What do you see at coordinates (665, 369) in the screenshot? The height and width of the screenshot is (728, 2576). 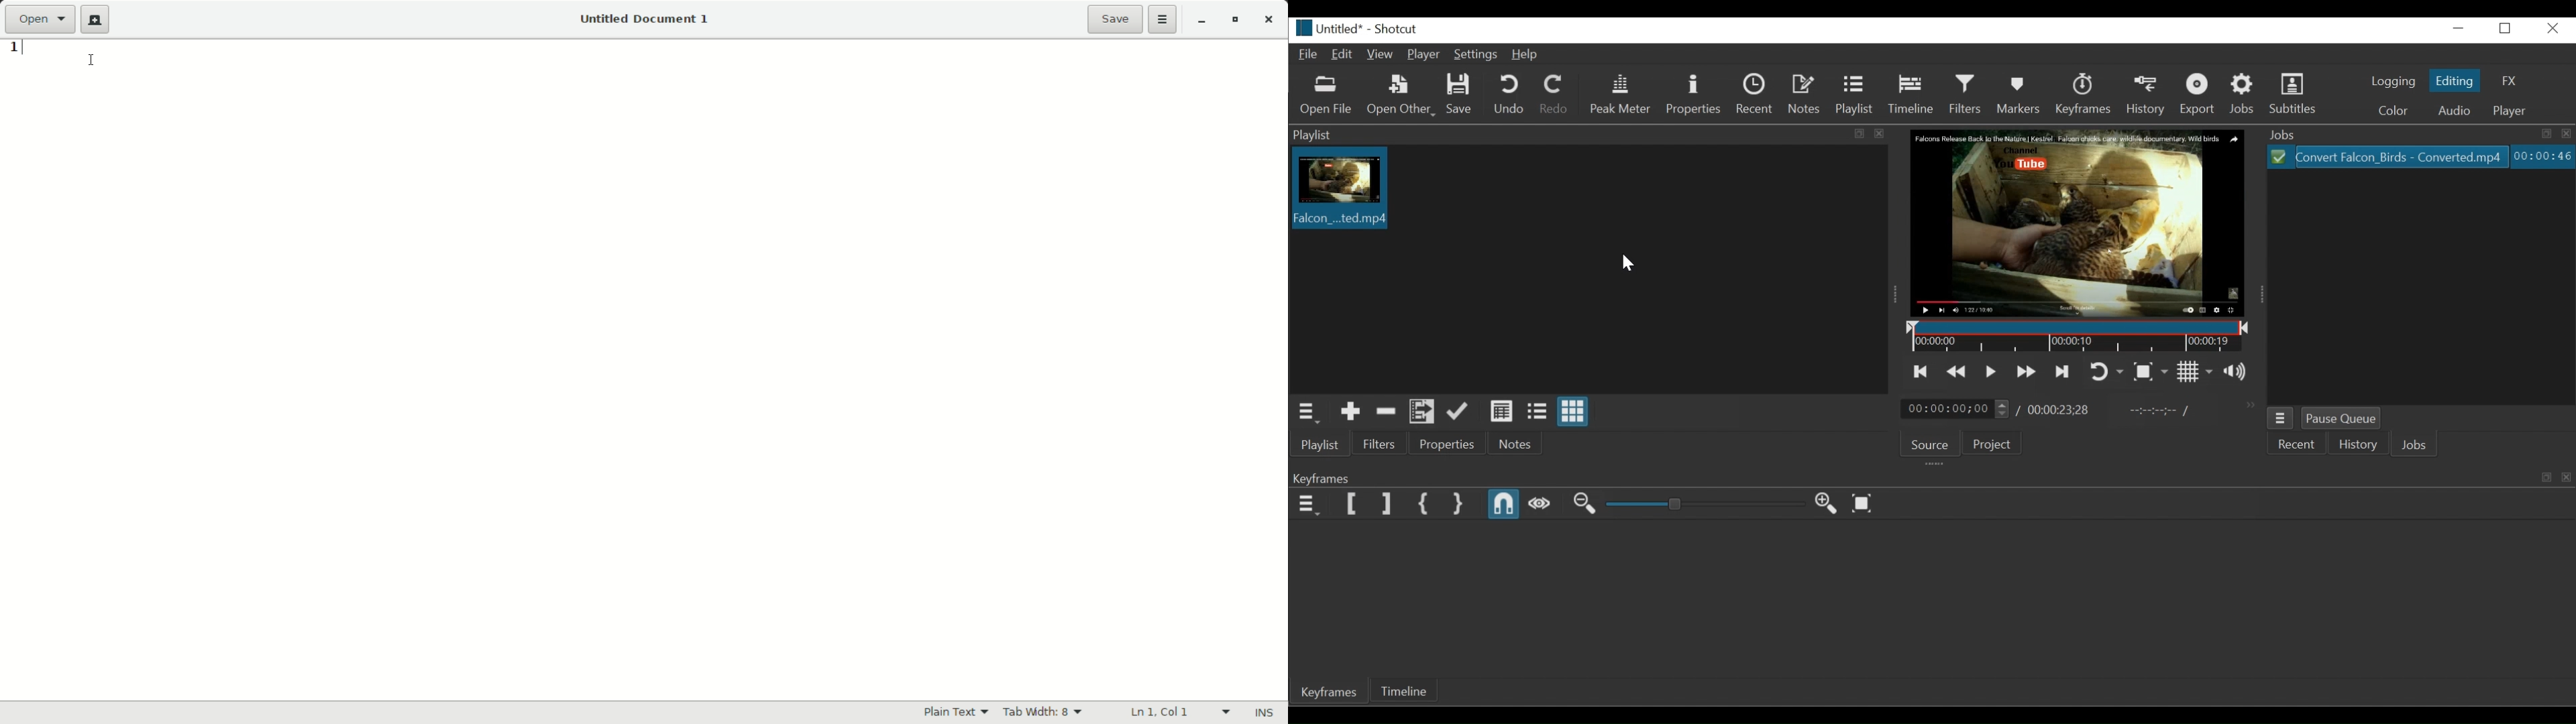 I see `Text Entry Pane` at bounding box center [665, 369].